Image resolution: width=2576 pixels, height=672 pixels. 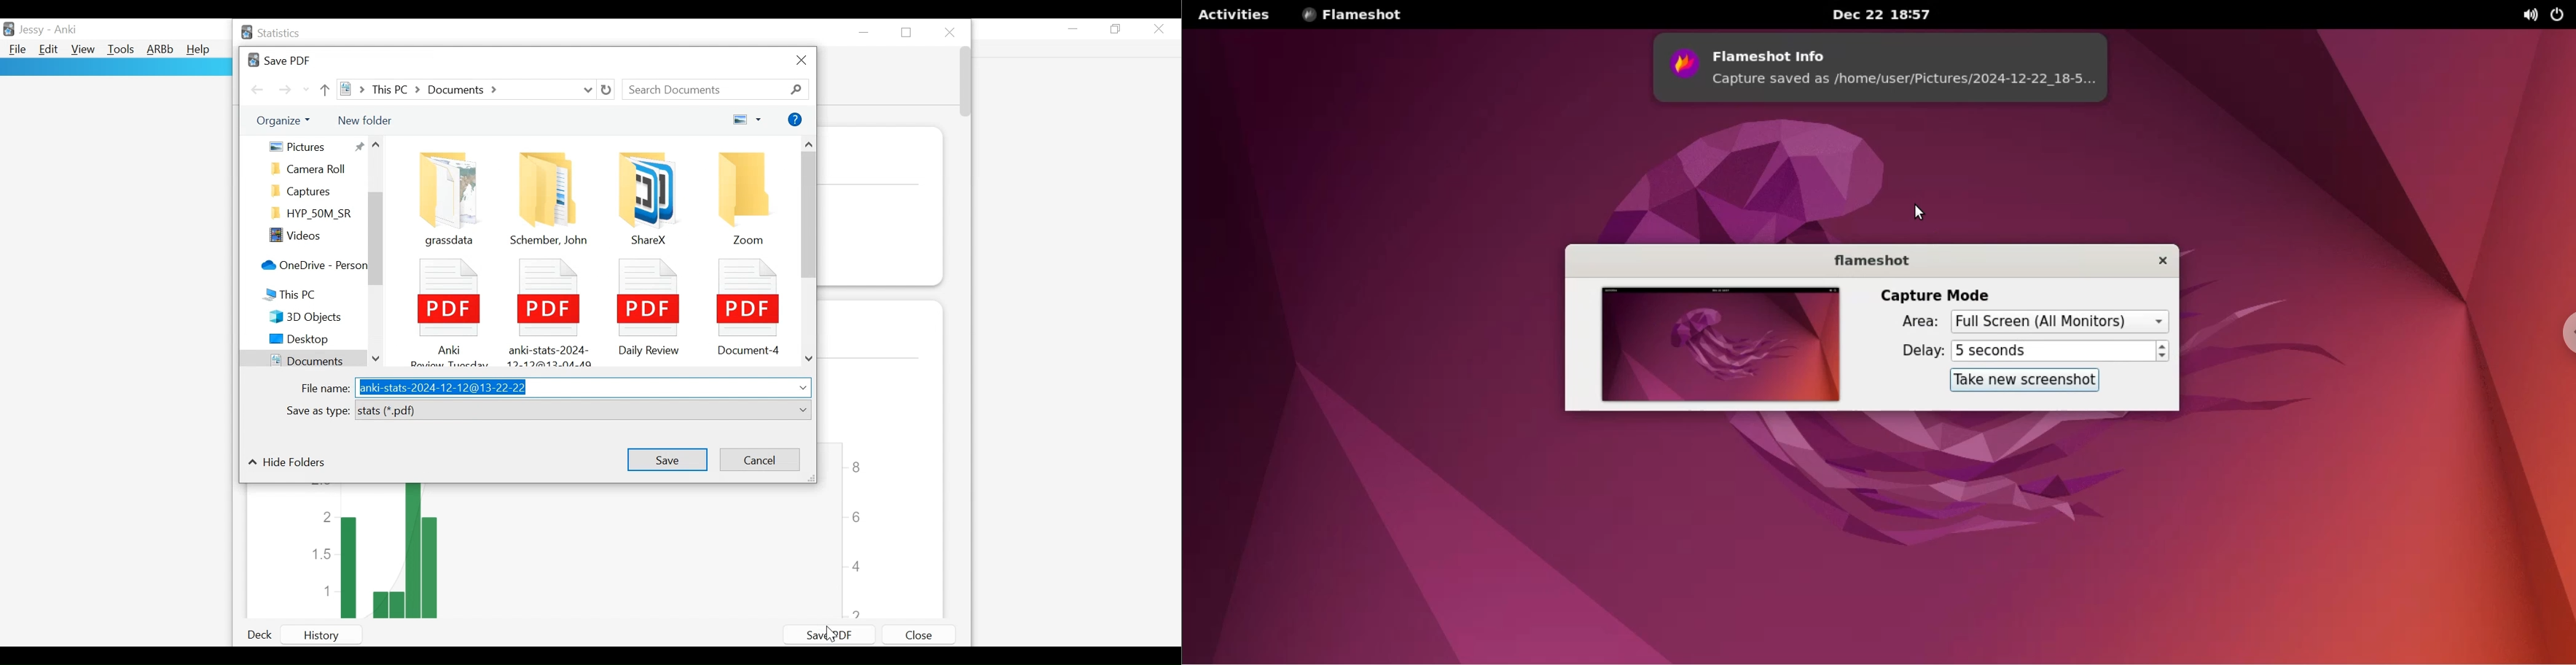 I want to click on Folder, so click(x=313, y=191).